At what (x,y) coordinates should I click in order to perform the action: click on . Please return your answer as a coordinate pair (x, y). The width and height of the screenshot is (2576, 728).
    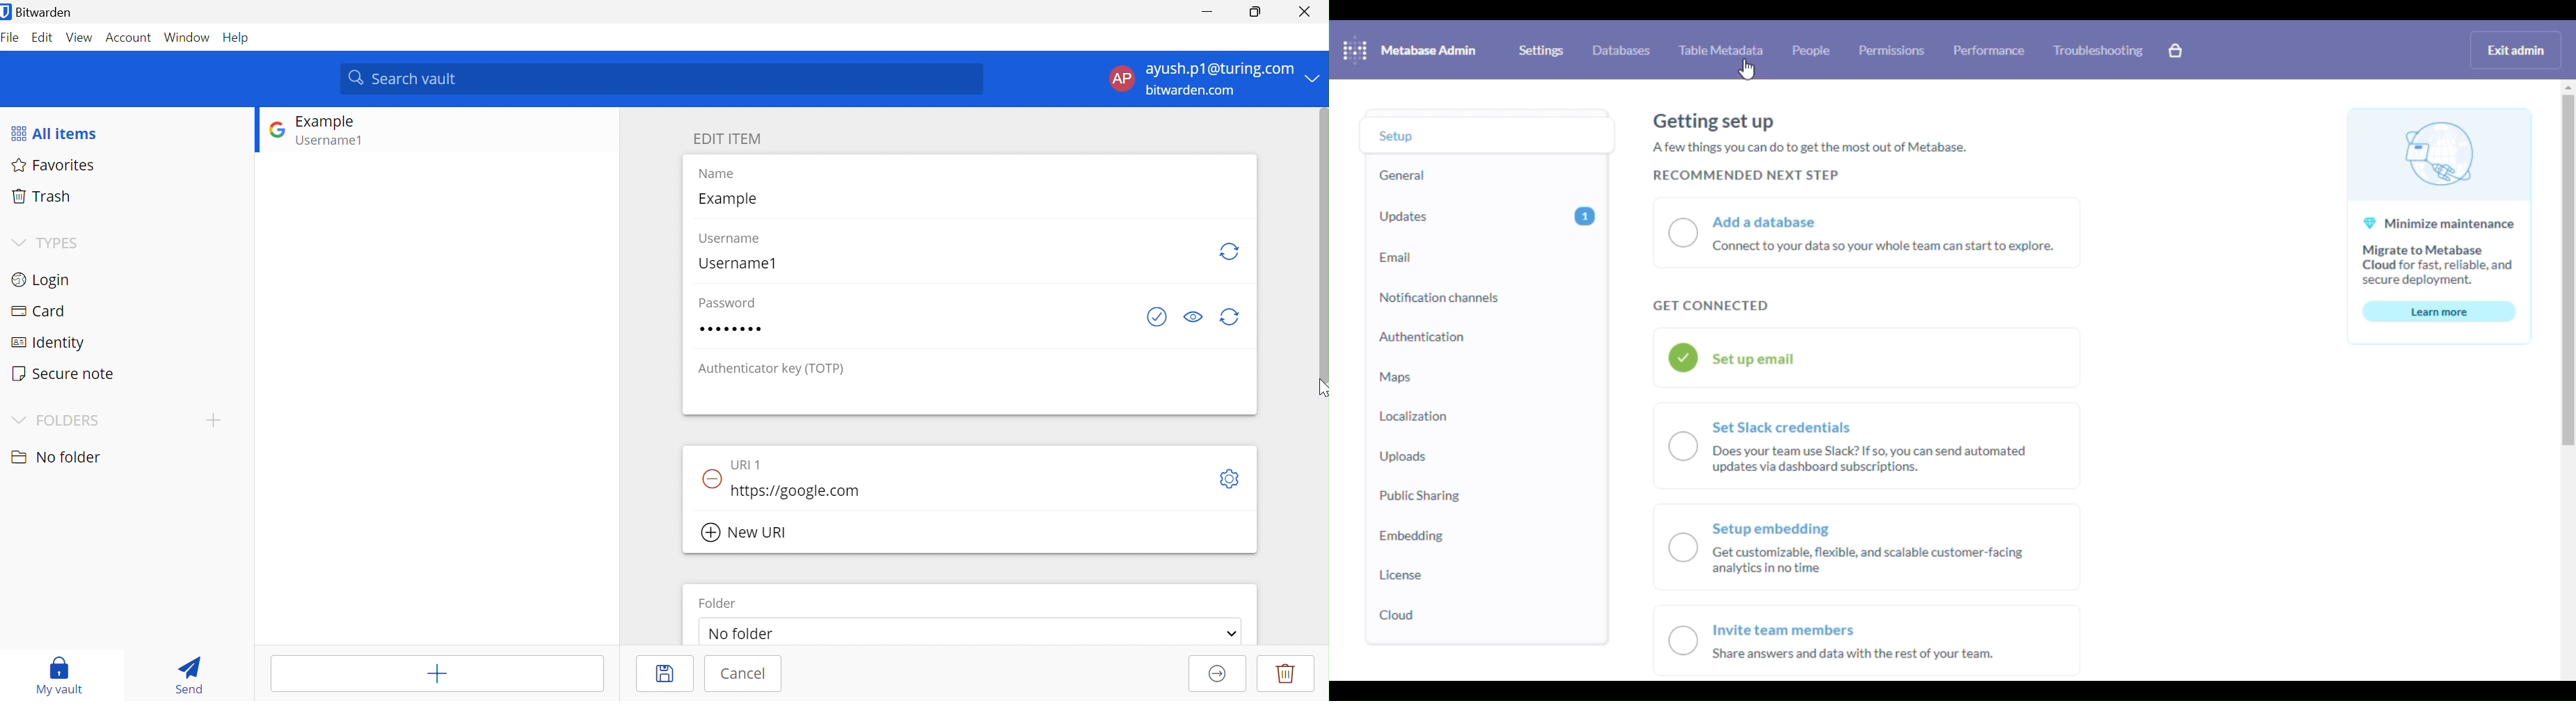
    Looking at the image, I should click on (45, 196).